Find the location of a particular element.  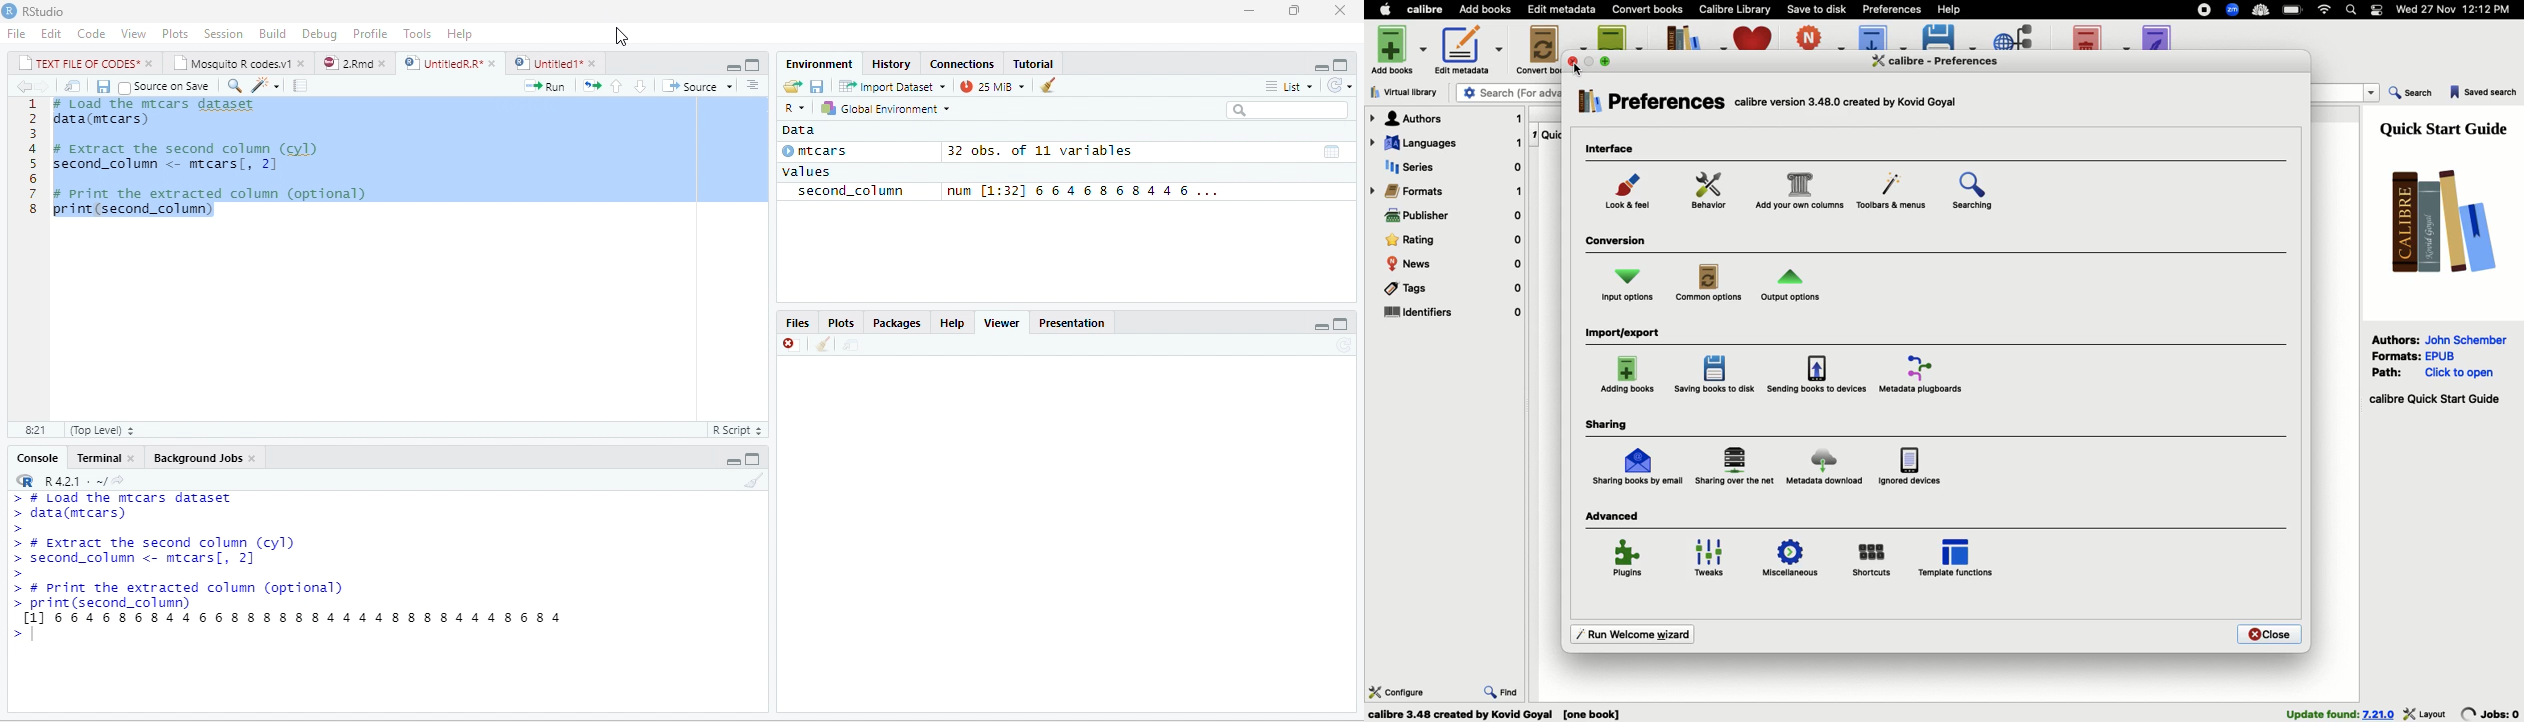

Edit metadata is located at coordinates (1469, 50).